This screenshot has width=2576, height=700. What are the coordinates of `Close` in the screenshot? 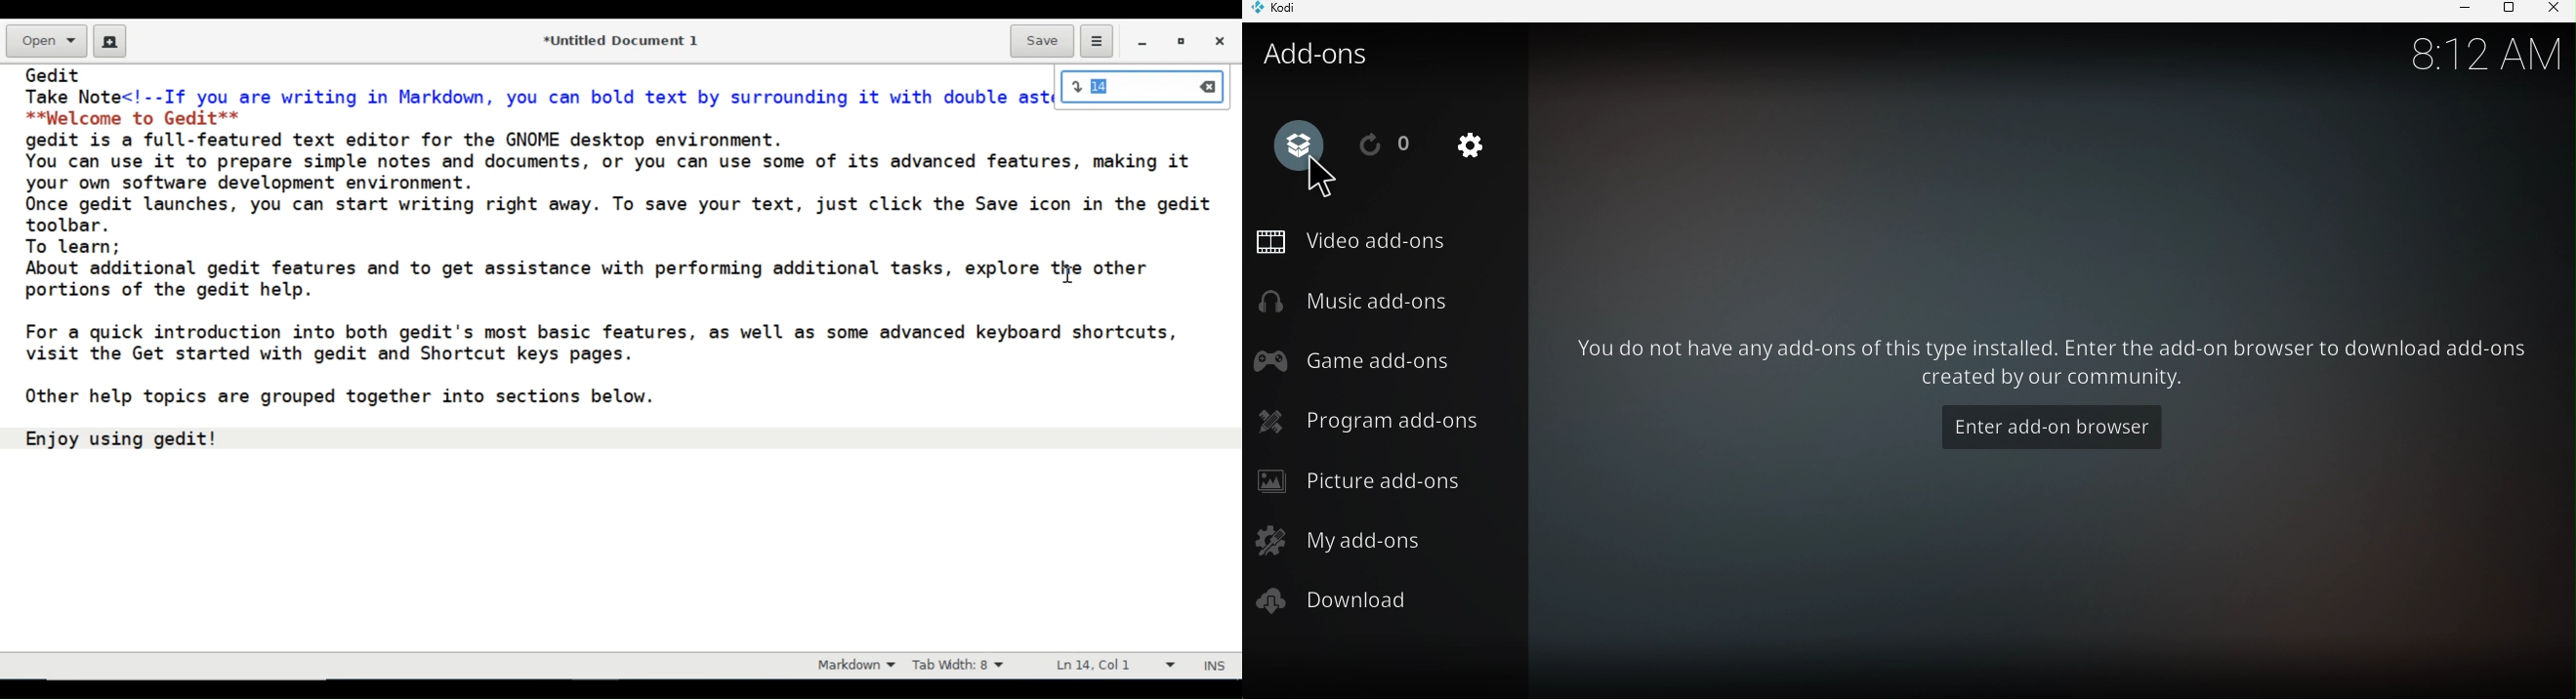 It's located at (2553, 11).